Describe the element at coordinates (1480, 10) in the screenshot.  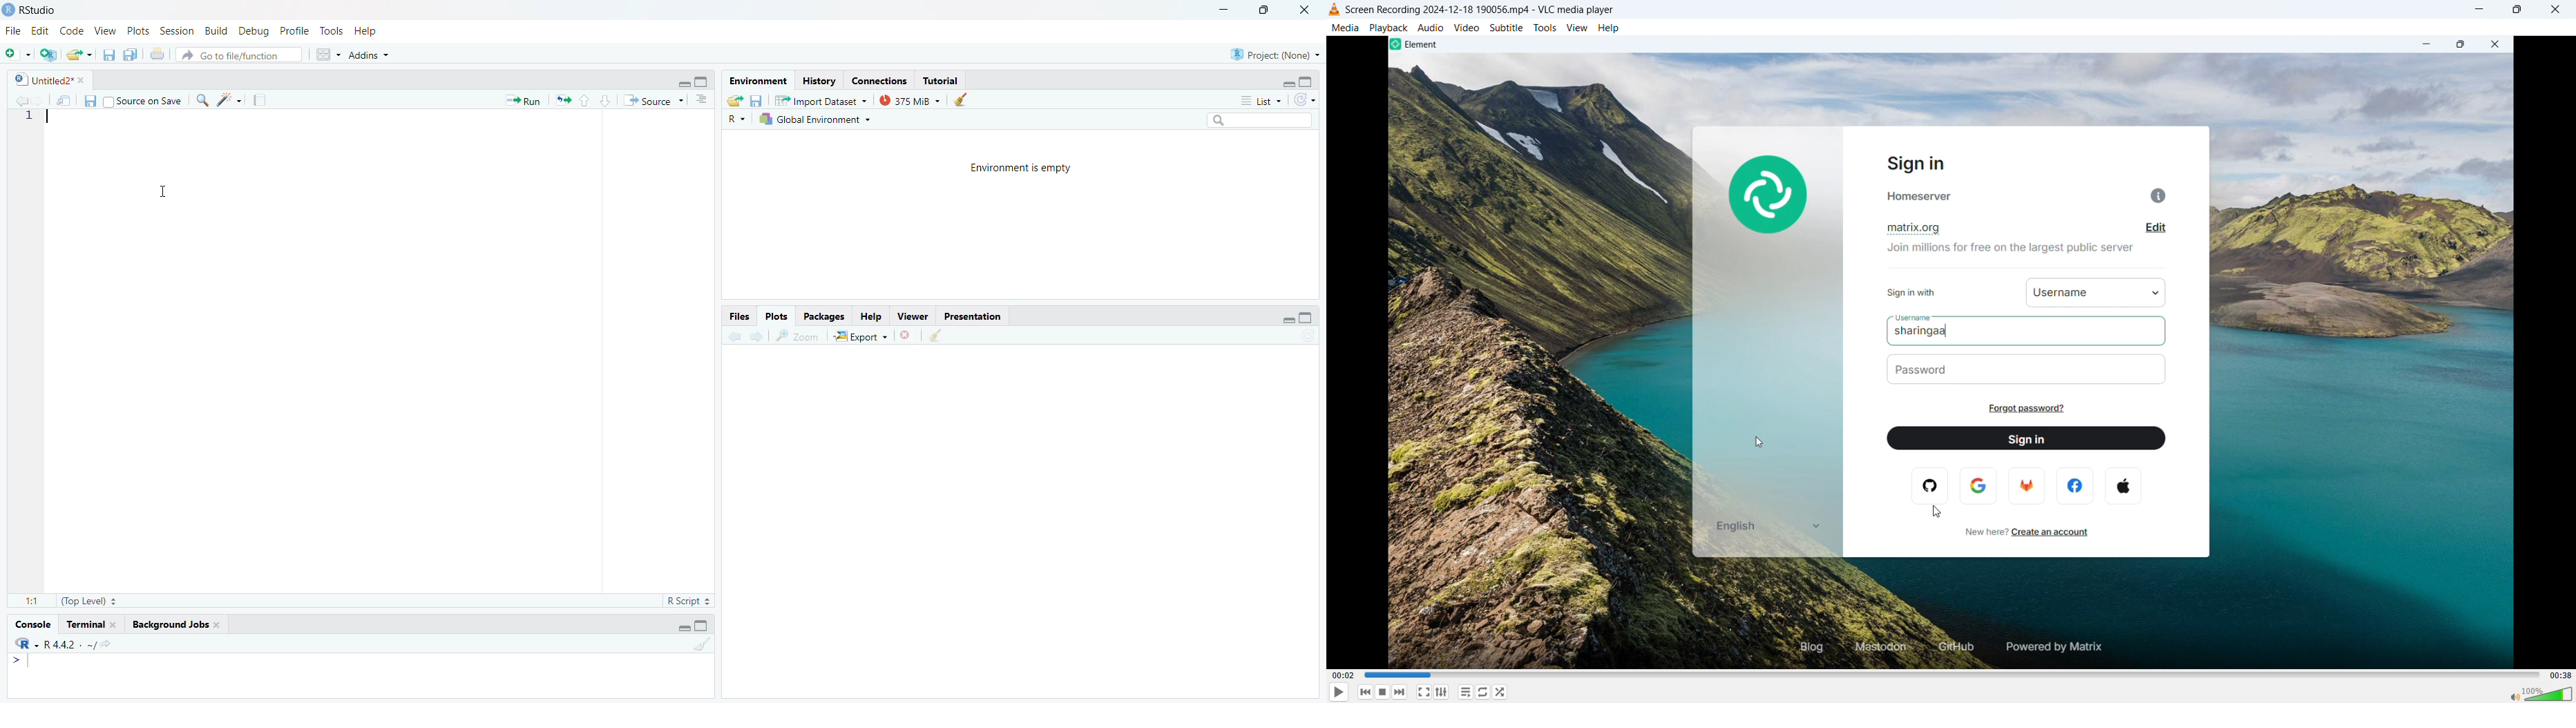
I see `file name` at that location.